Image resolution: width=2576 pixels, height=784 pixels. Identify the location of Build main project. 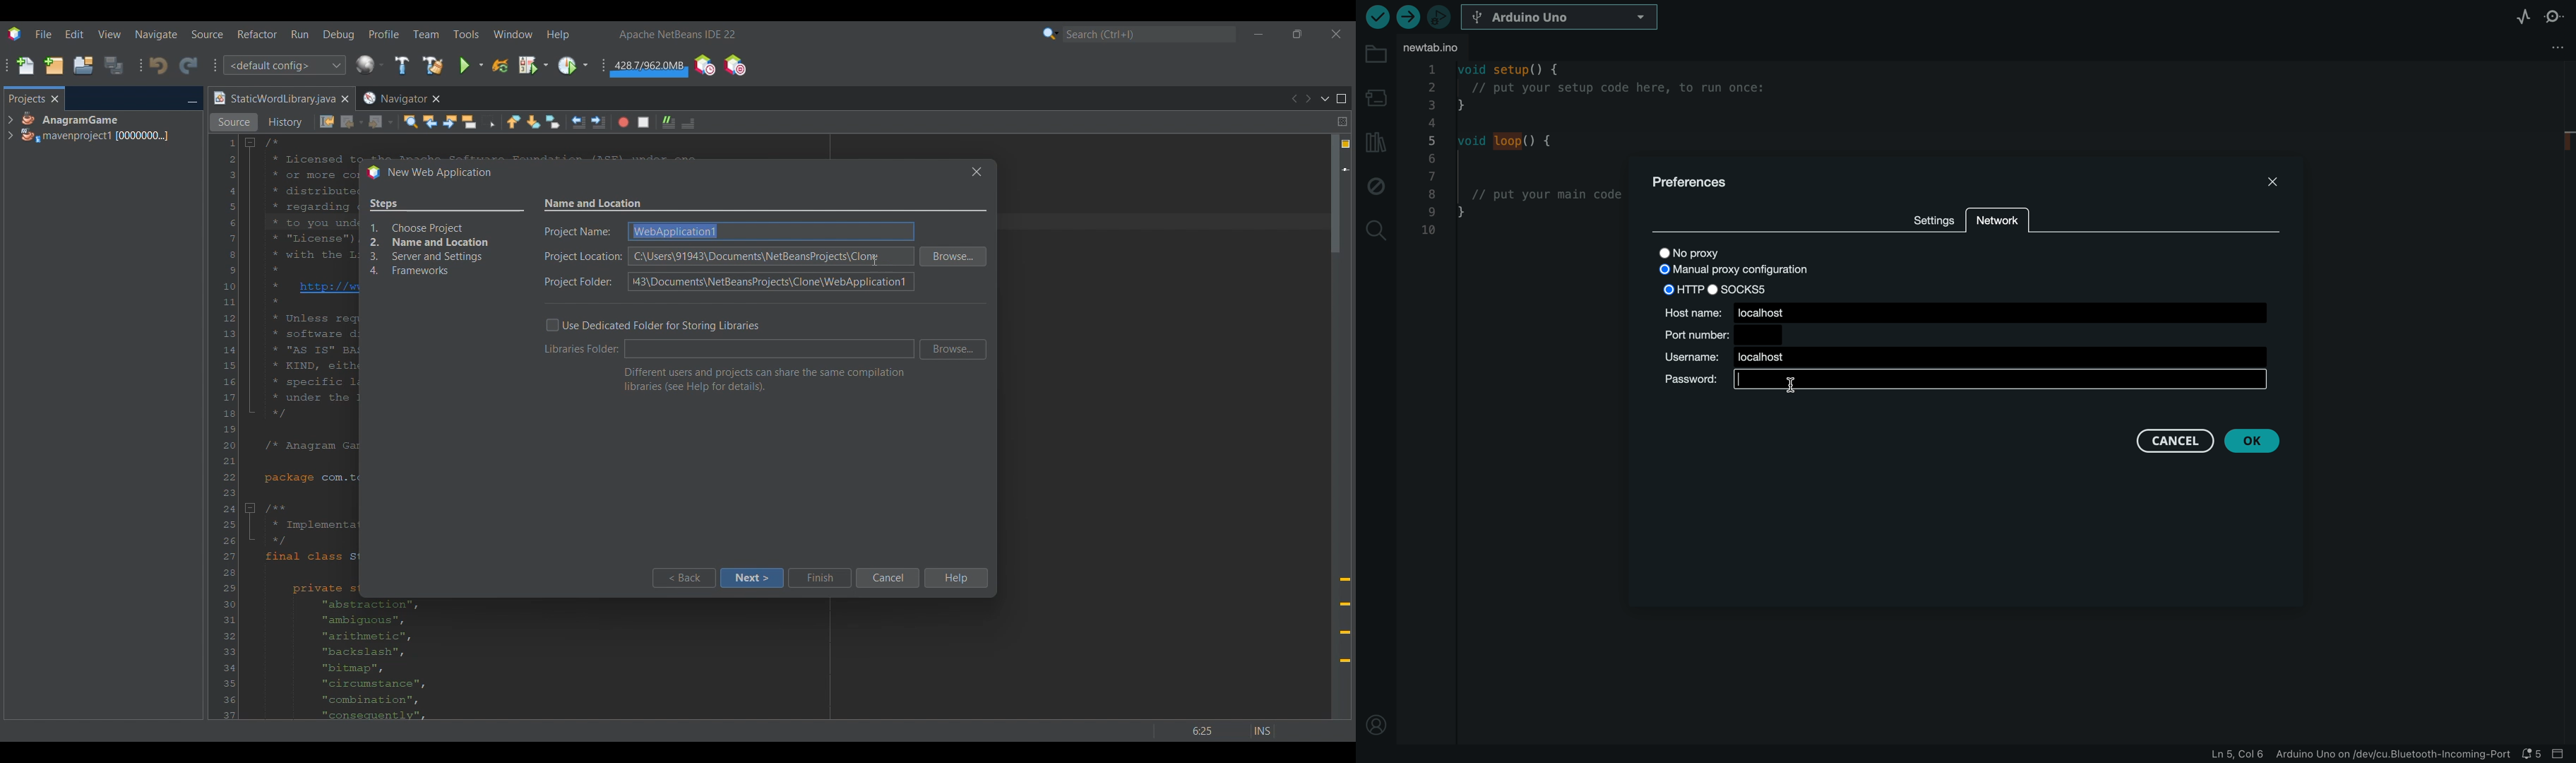
(401, 65).